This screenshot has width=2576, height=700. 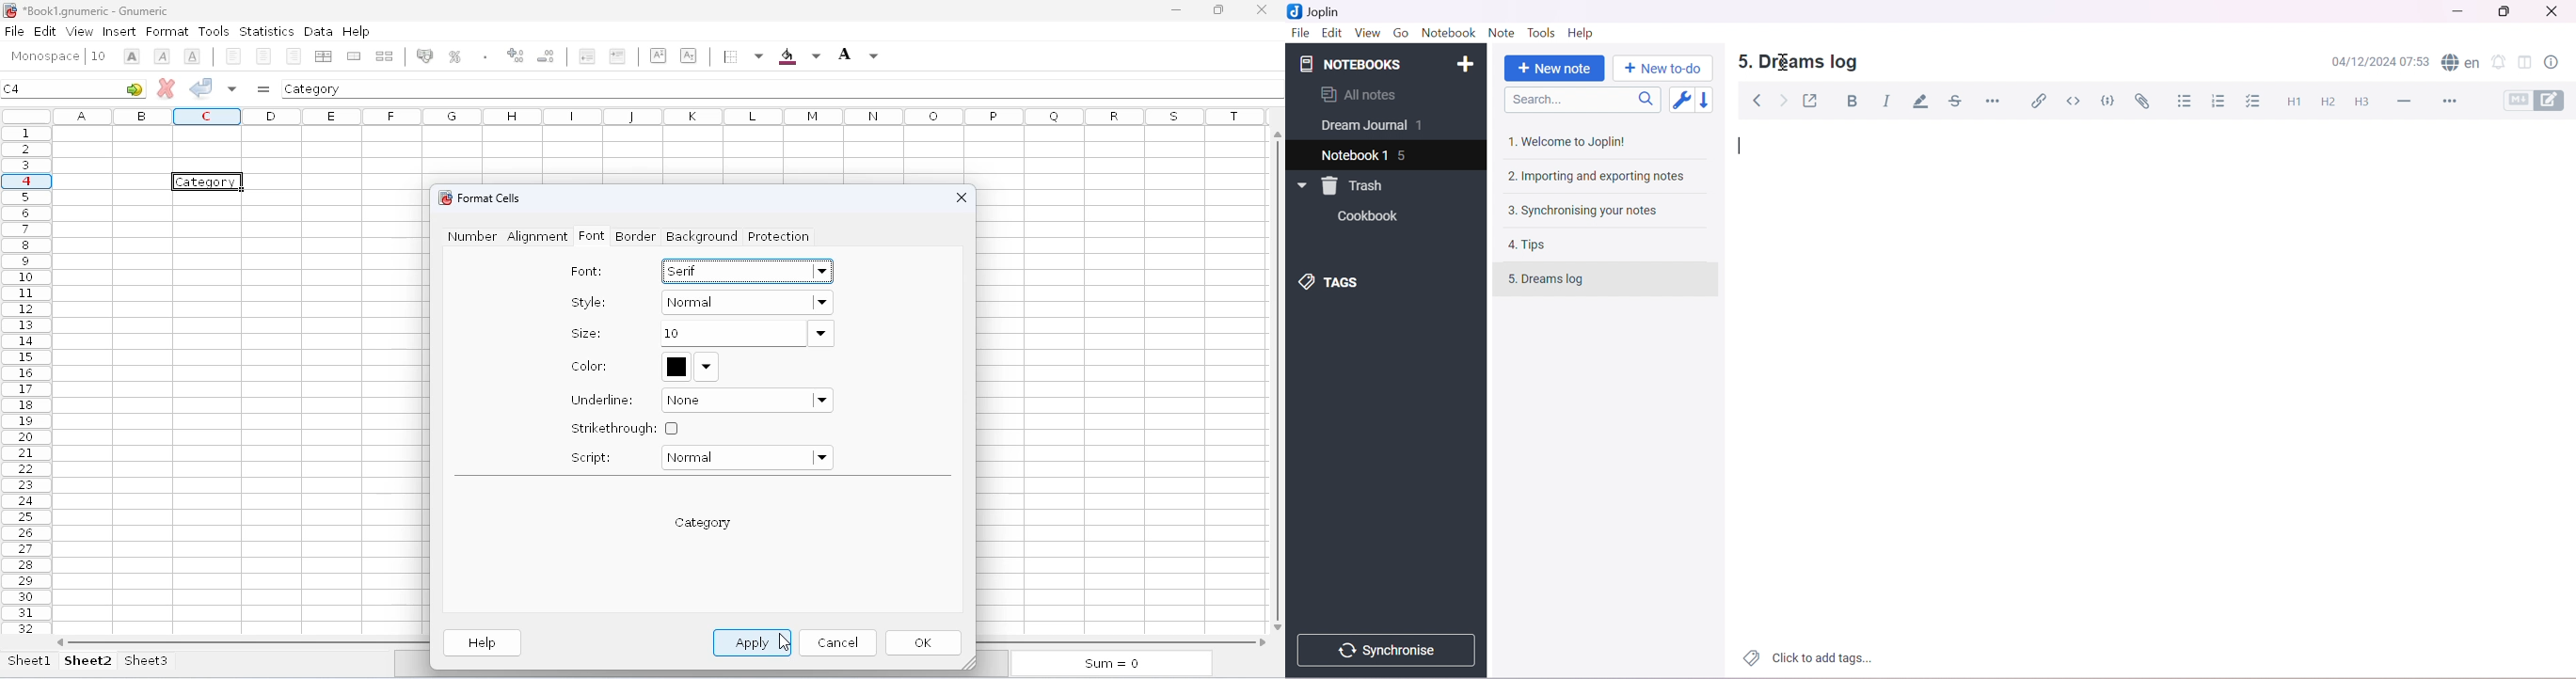 What do you see at coordinates (2075, 101) in the screenshot?
I see `Inline code` at bounding box center [2075, 101].